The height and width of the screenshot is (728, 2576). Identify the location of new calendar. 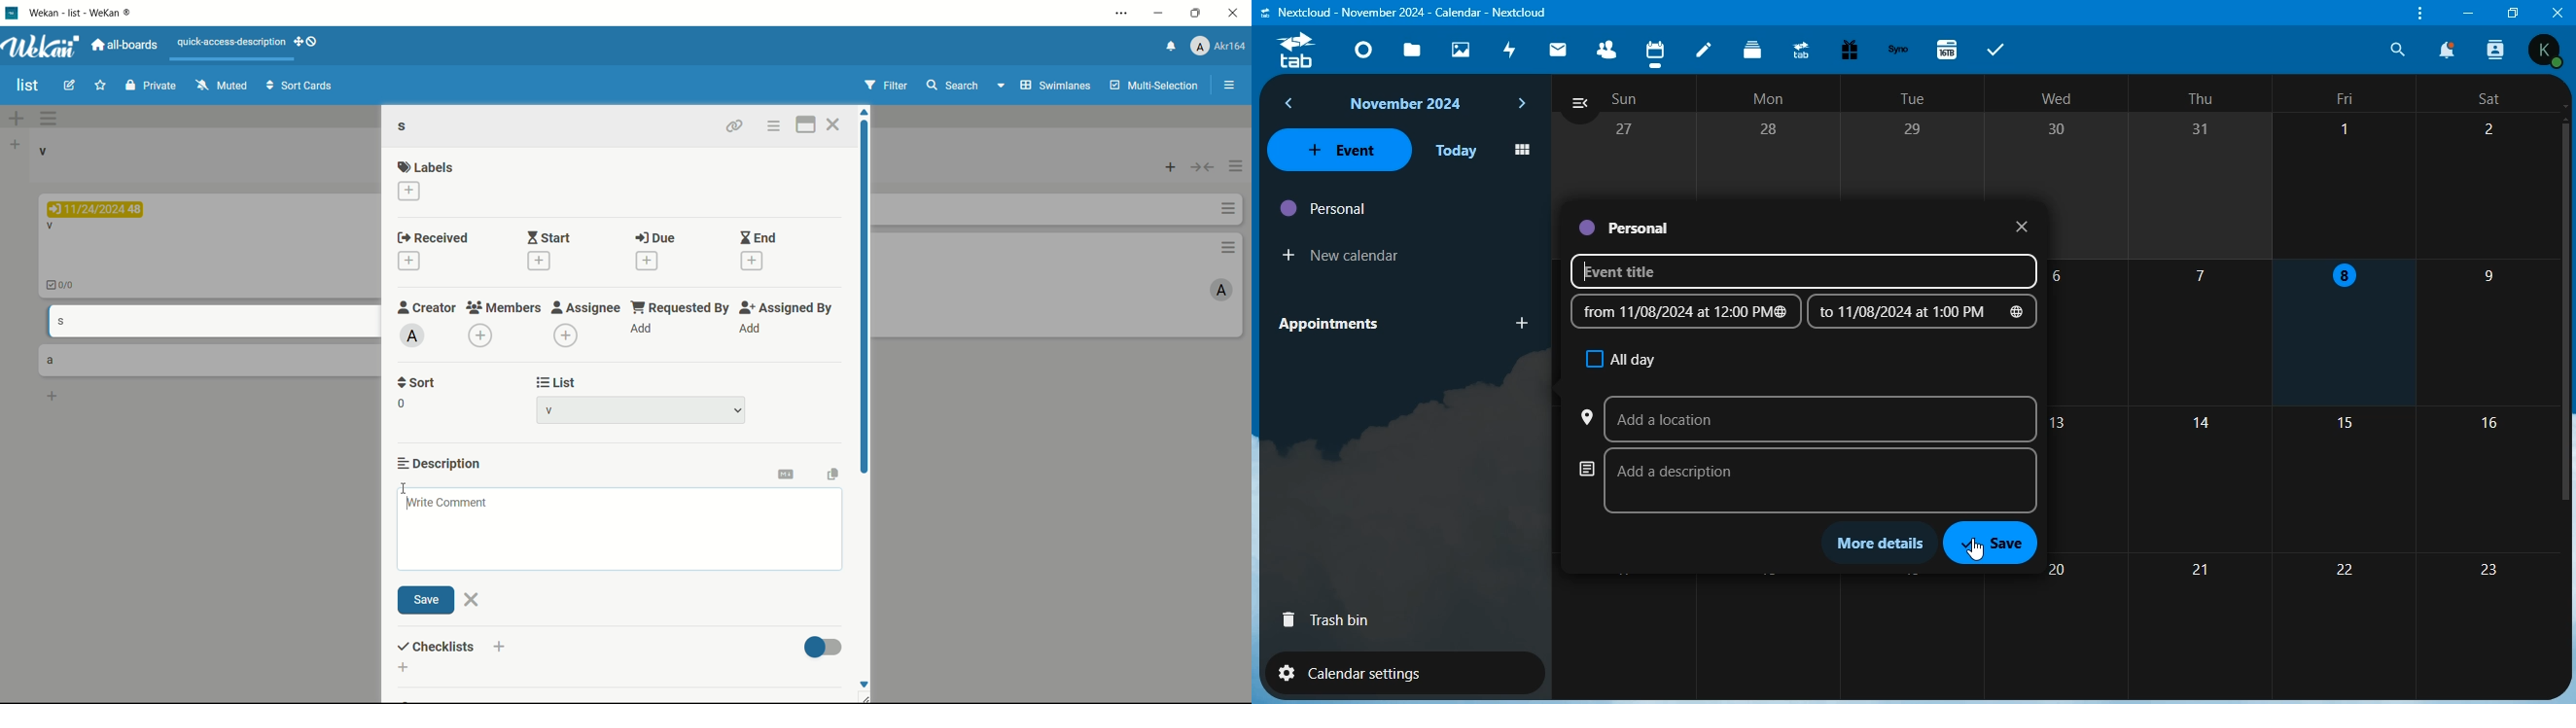
(1342, 255).